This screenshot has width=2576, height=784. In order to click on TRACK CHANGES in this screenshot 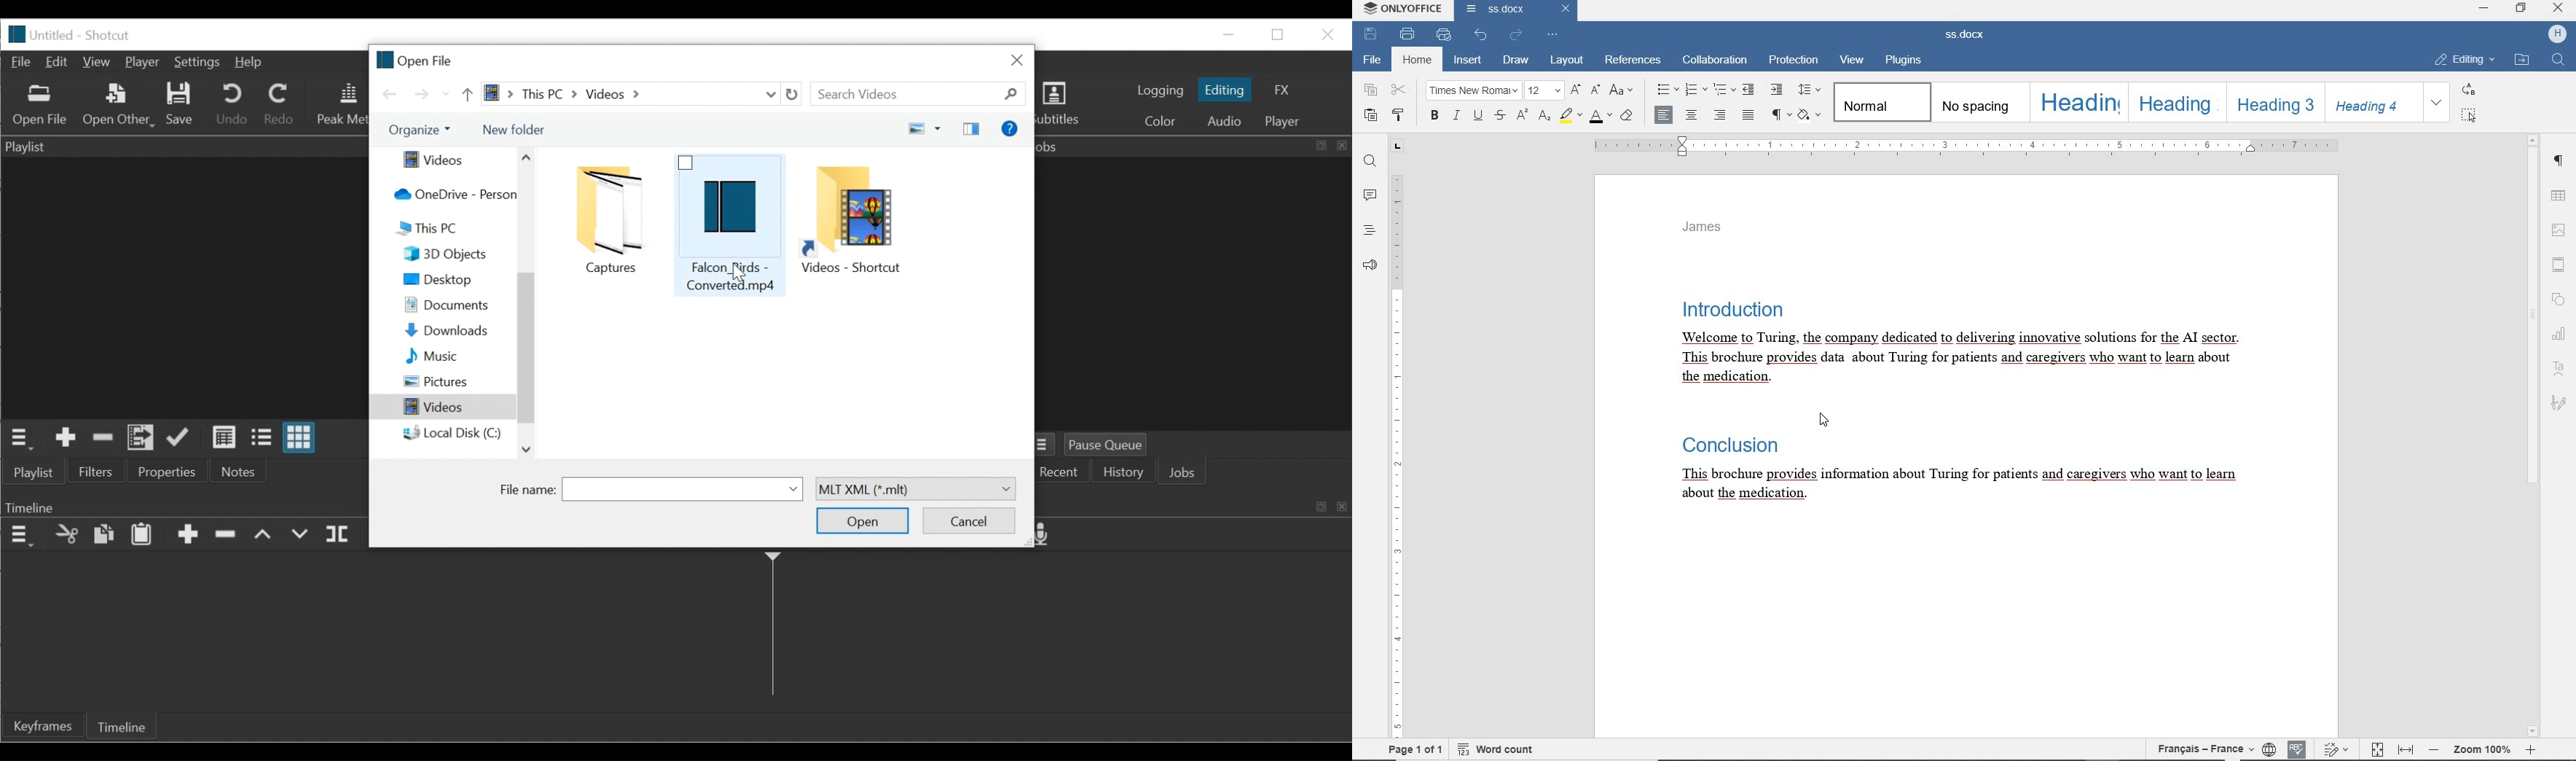, I will do `click(2339, 748)`.